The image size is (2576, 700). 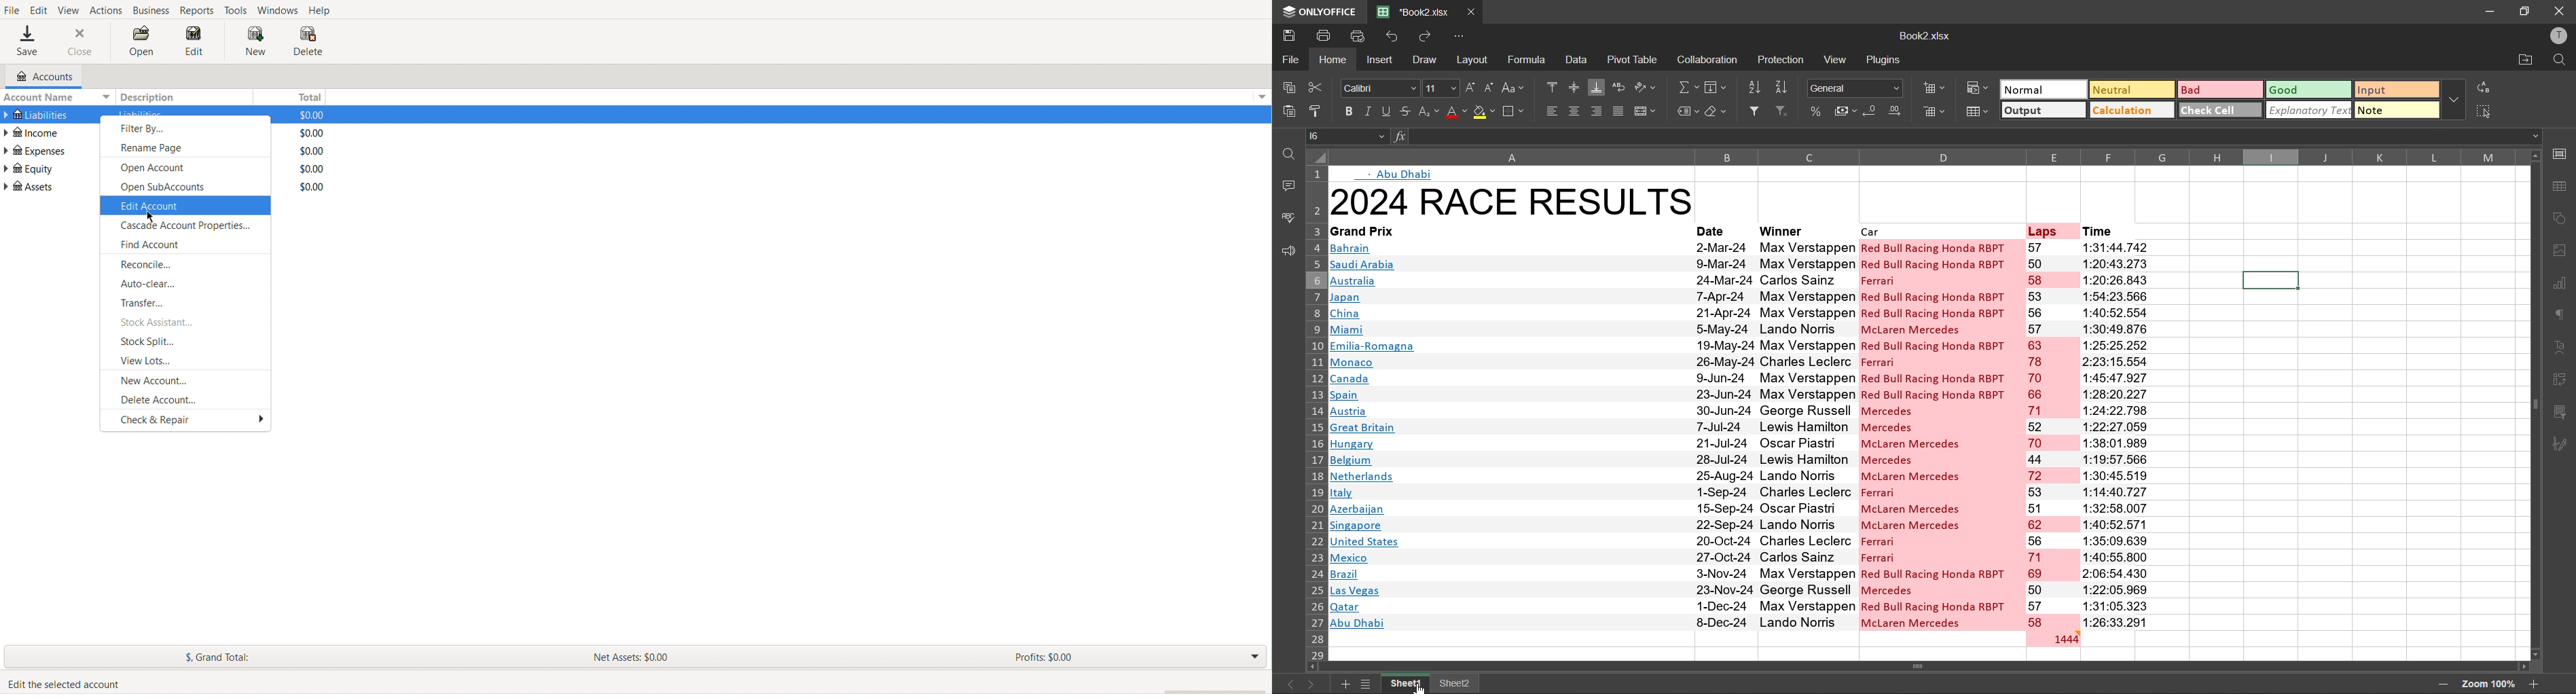 I want to click on Open Account, so click(x=157, y=168).